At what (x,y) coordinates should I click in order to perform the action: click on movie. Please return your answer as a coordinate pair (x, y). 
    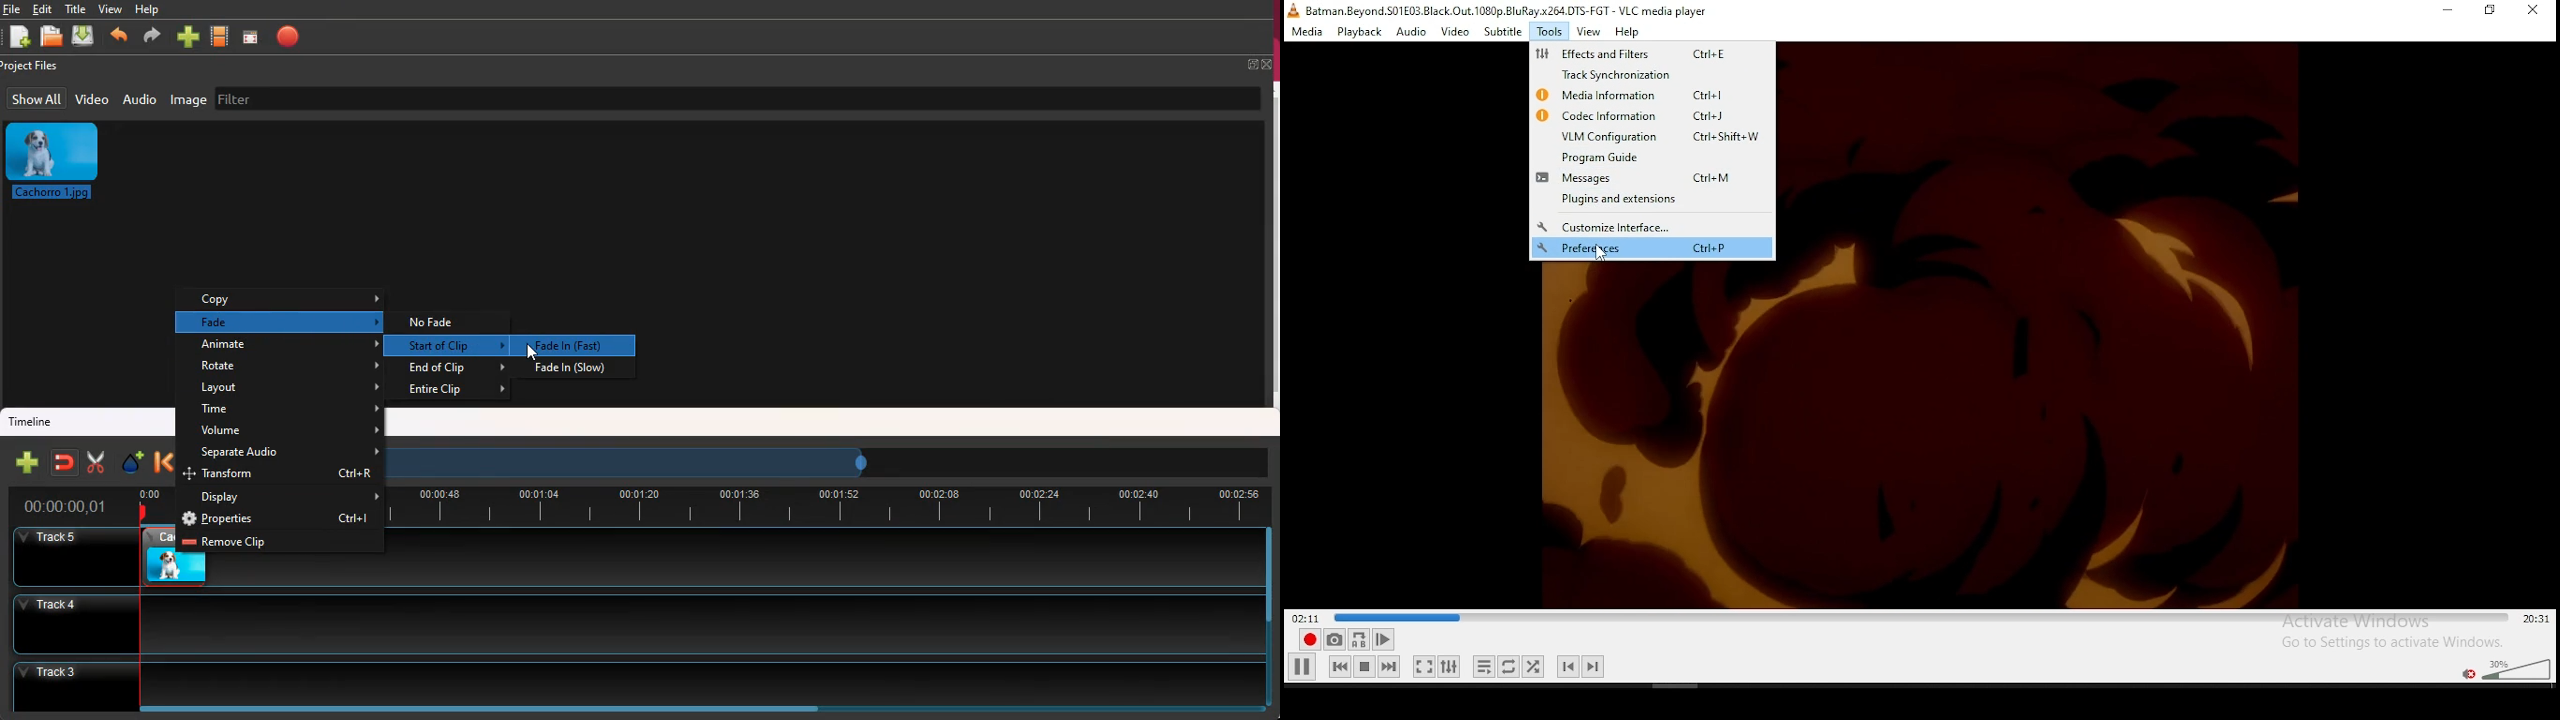
    Looking at the image, I should click on (222, 36).